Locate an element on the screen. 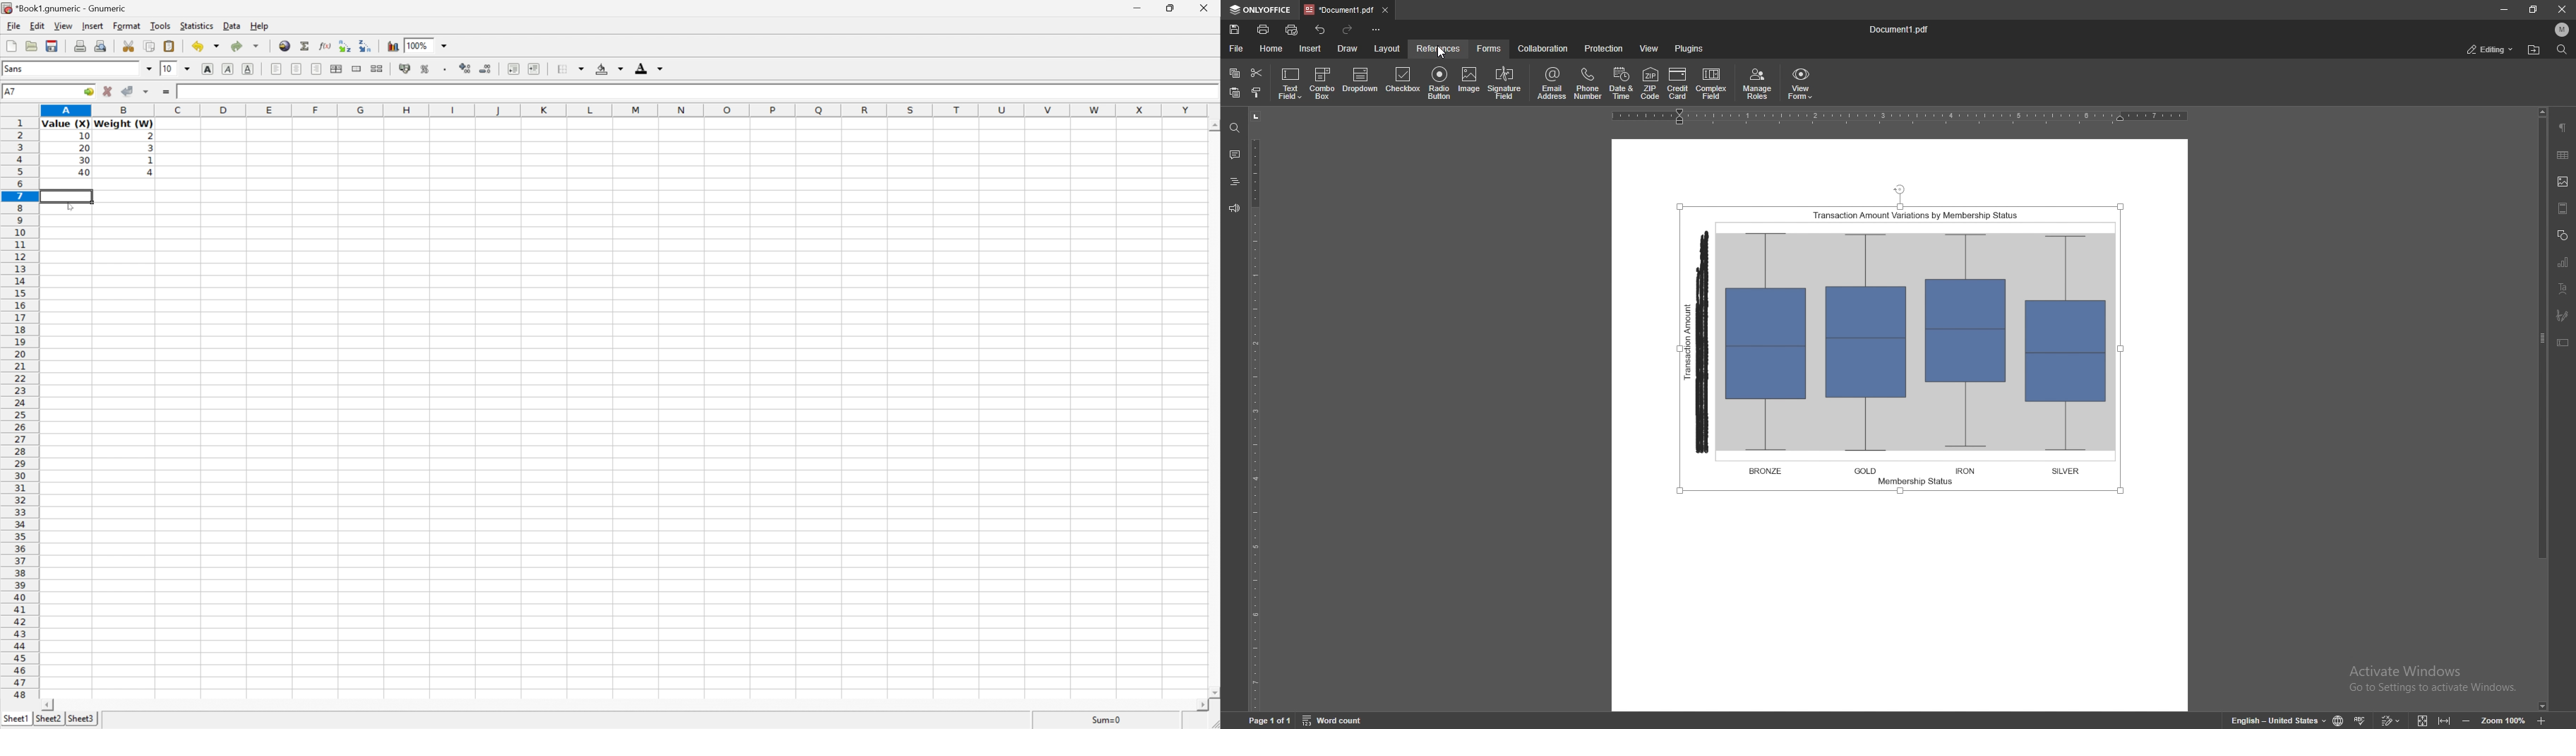  Sheet3 is located at coordinates (82, 719).